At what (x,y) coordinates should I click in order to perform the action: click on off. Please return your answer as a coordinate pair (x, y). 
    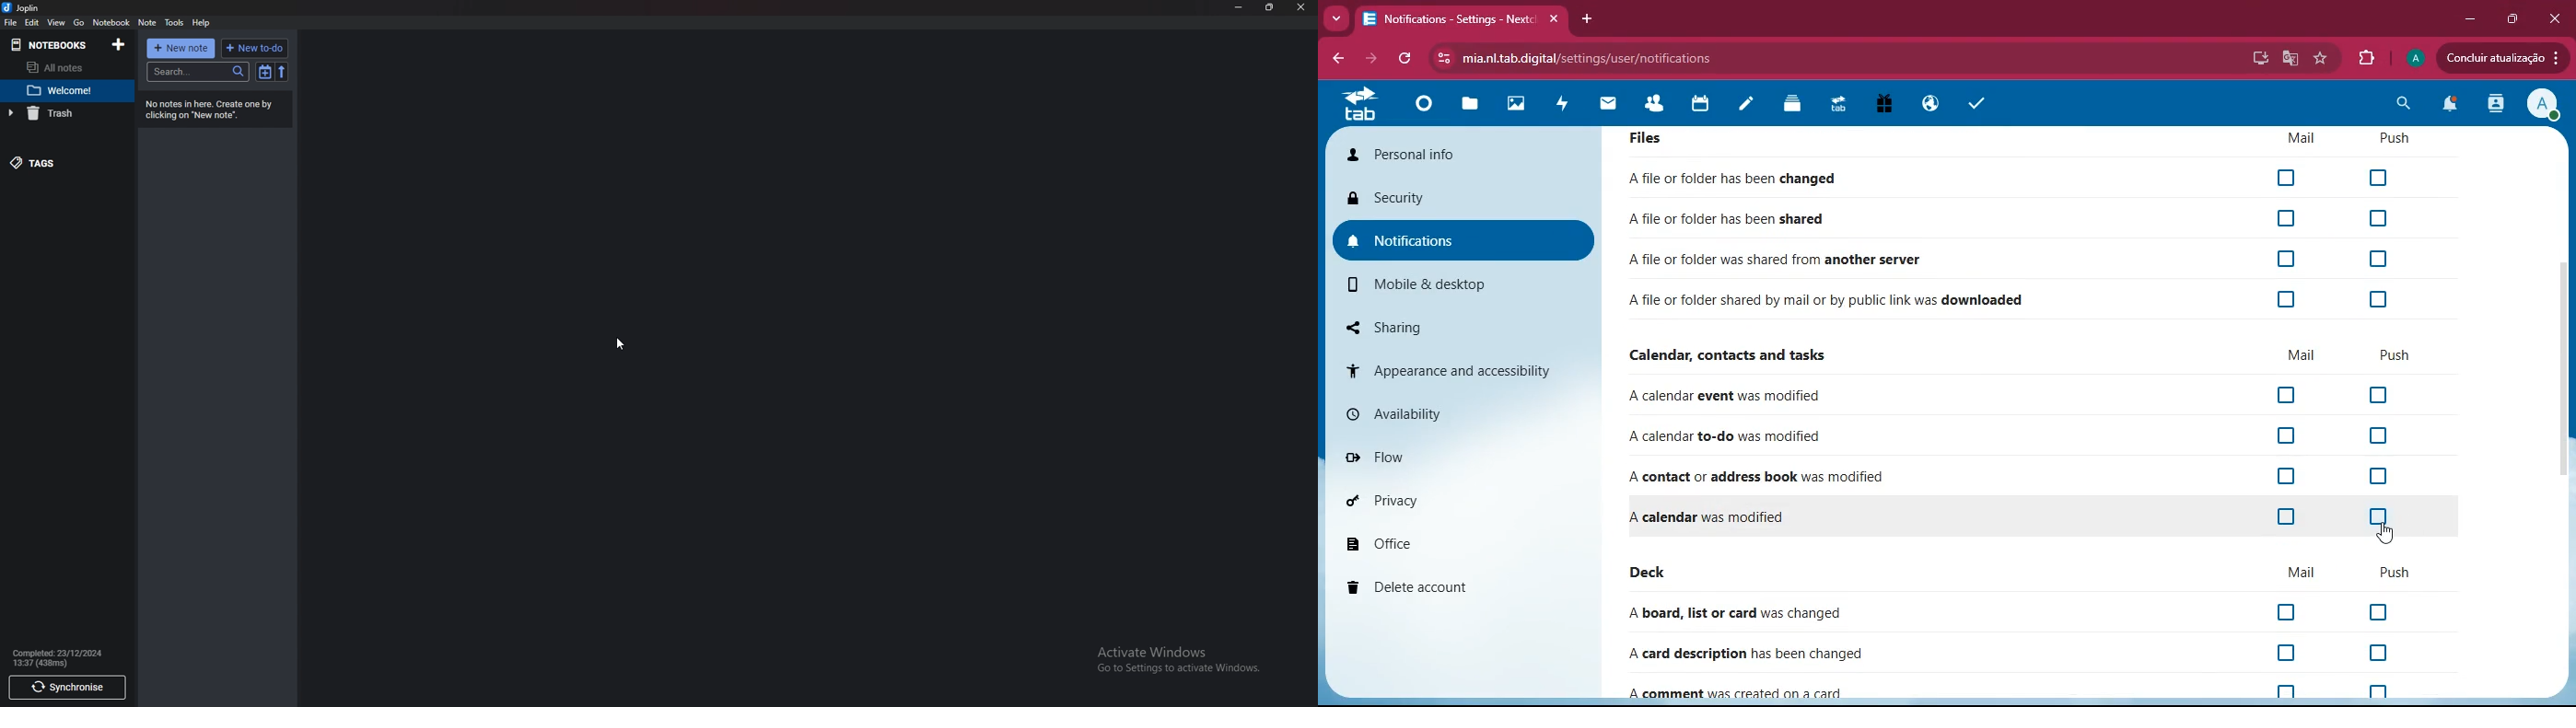
    Looking at the image, I should click on (2379, 476).